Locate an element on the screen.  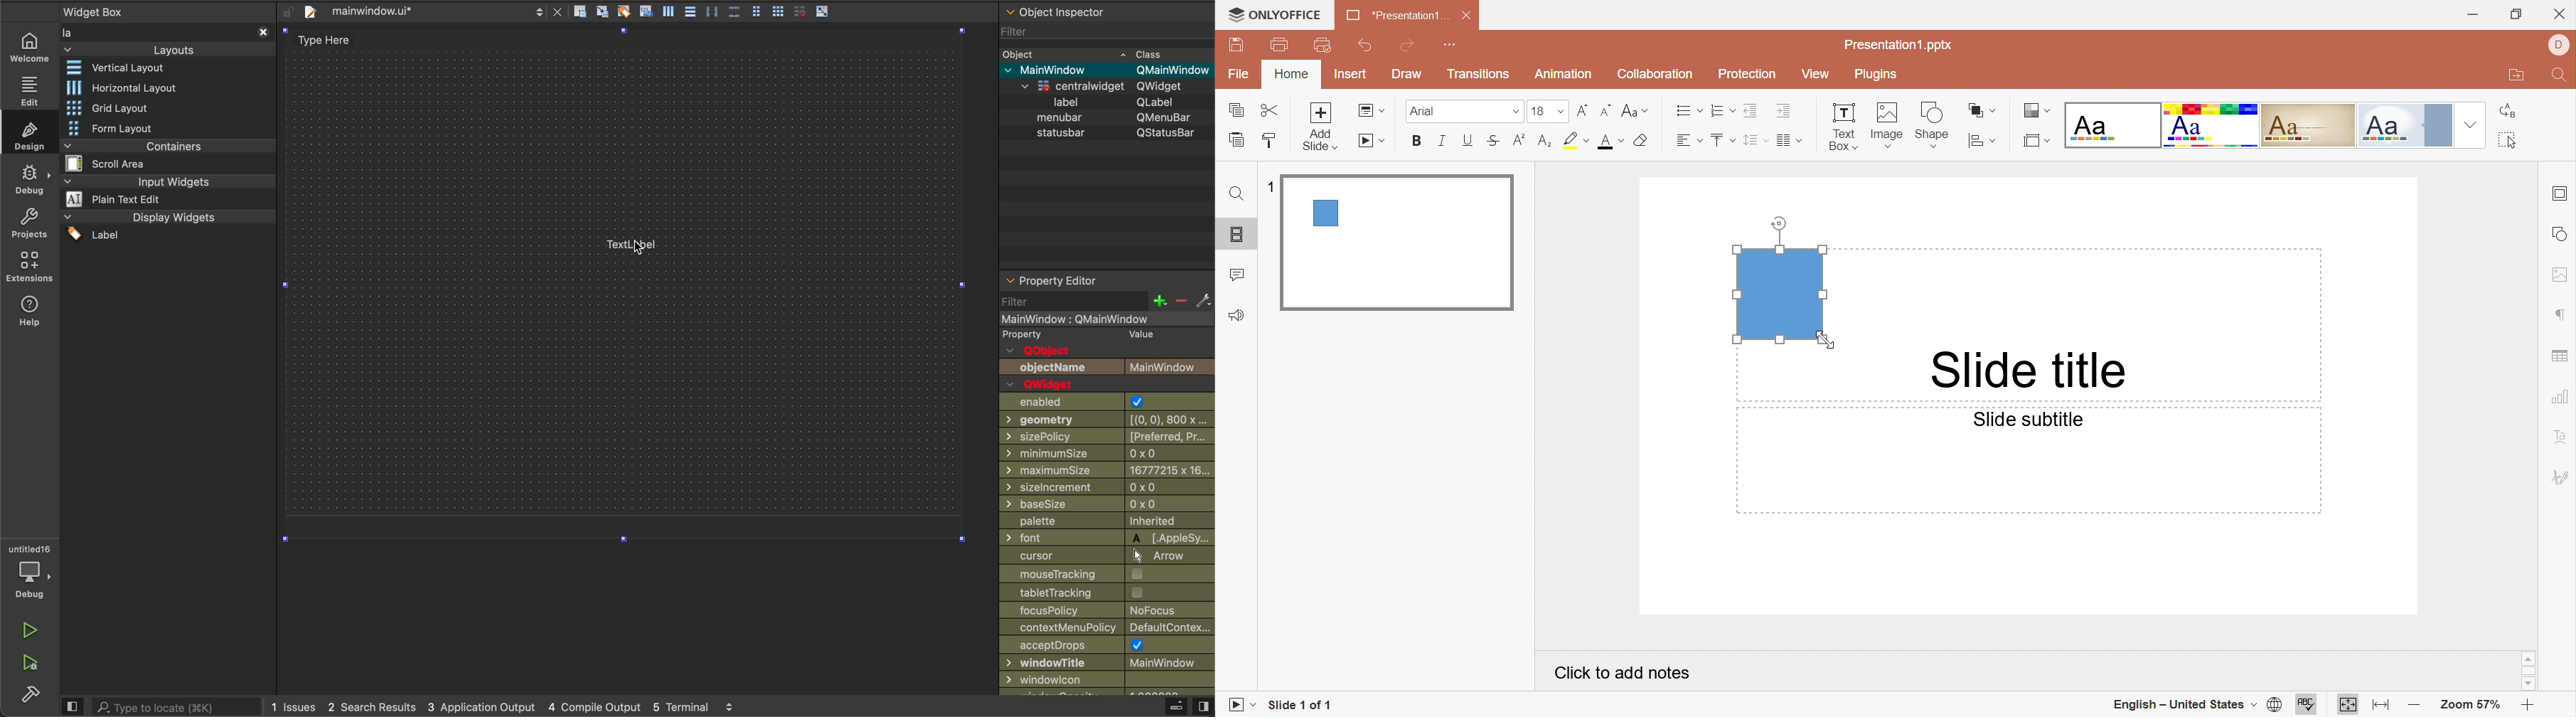
Increment font size is located at coordinates (1583, 112).